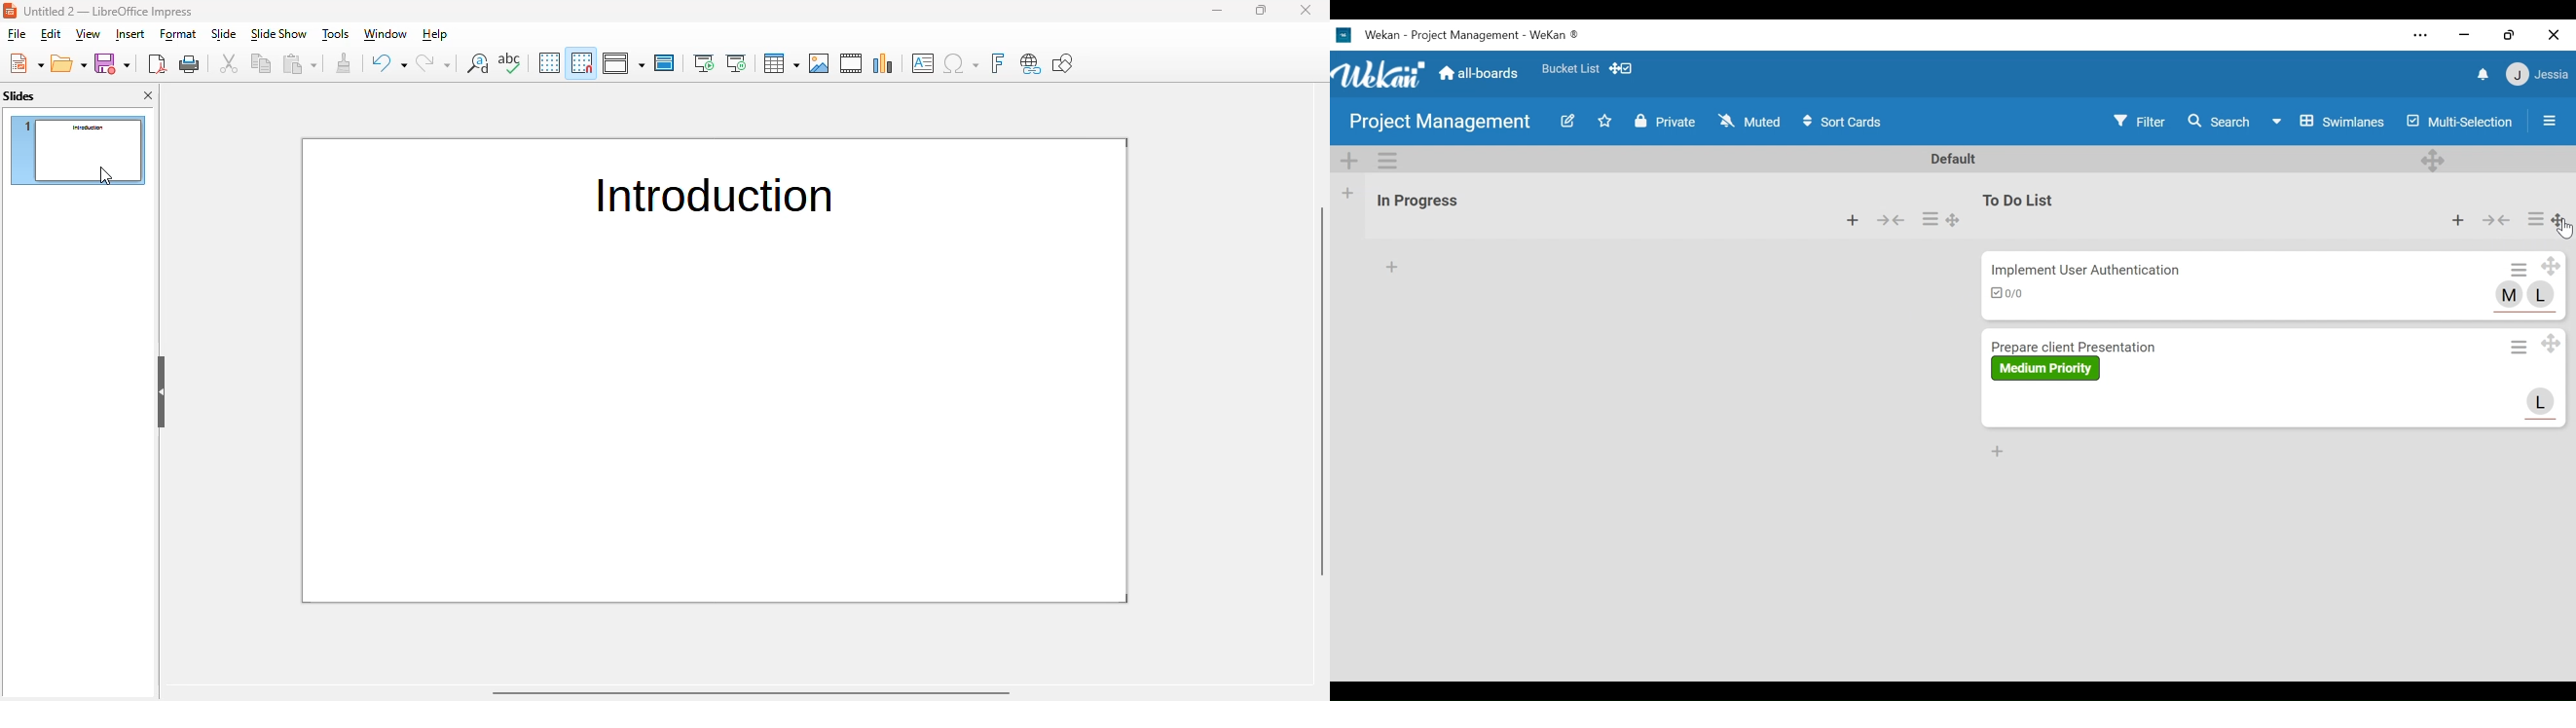 Image resolution: width=2576 pixels, height=728 pixels. What do you see at coordinates (549, 62) in the screenshot?
I see `display grid` at bounding box center [549, 62].